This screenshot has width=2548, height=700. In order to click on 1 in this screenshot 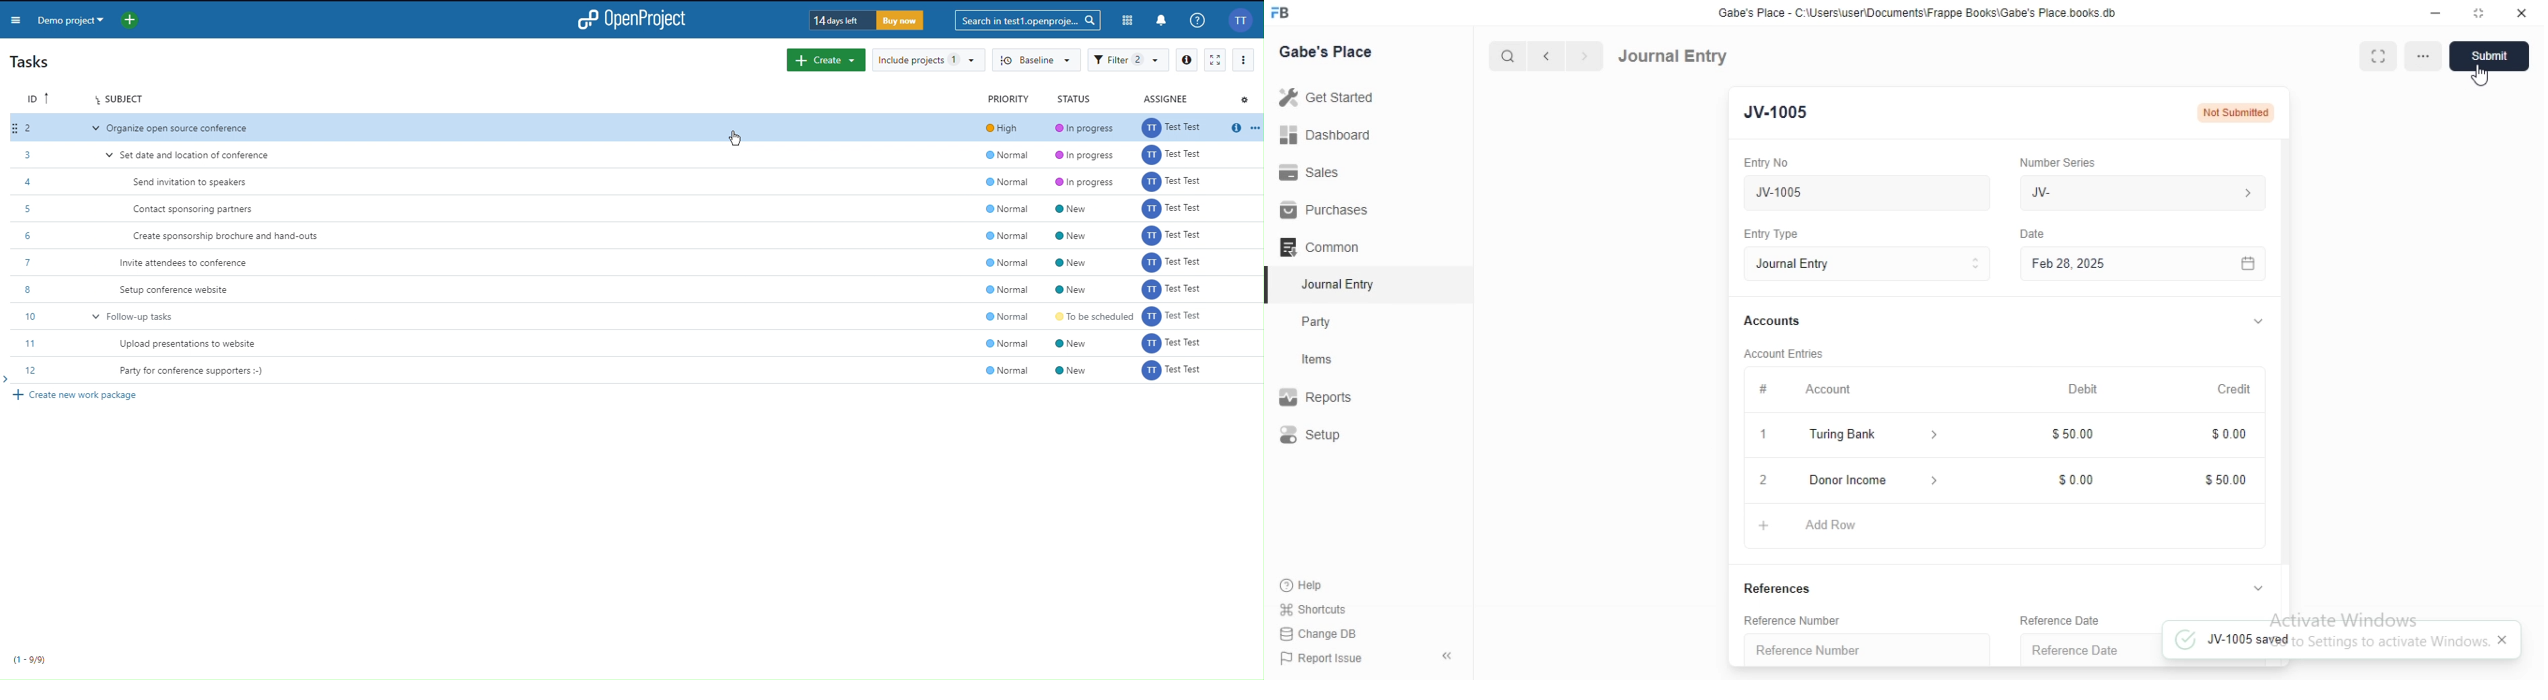, I will do `click(1760, 435)`.